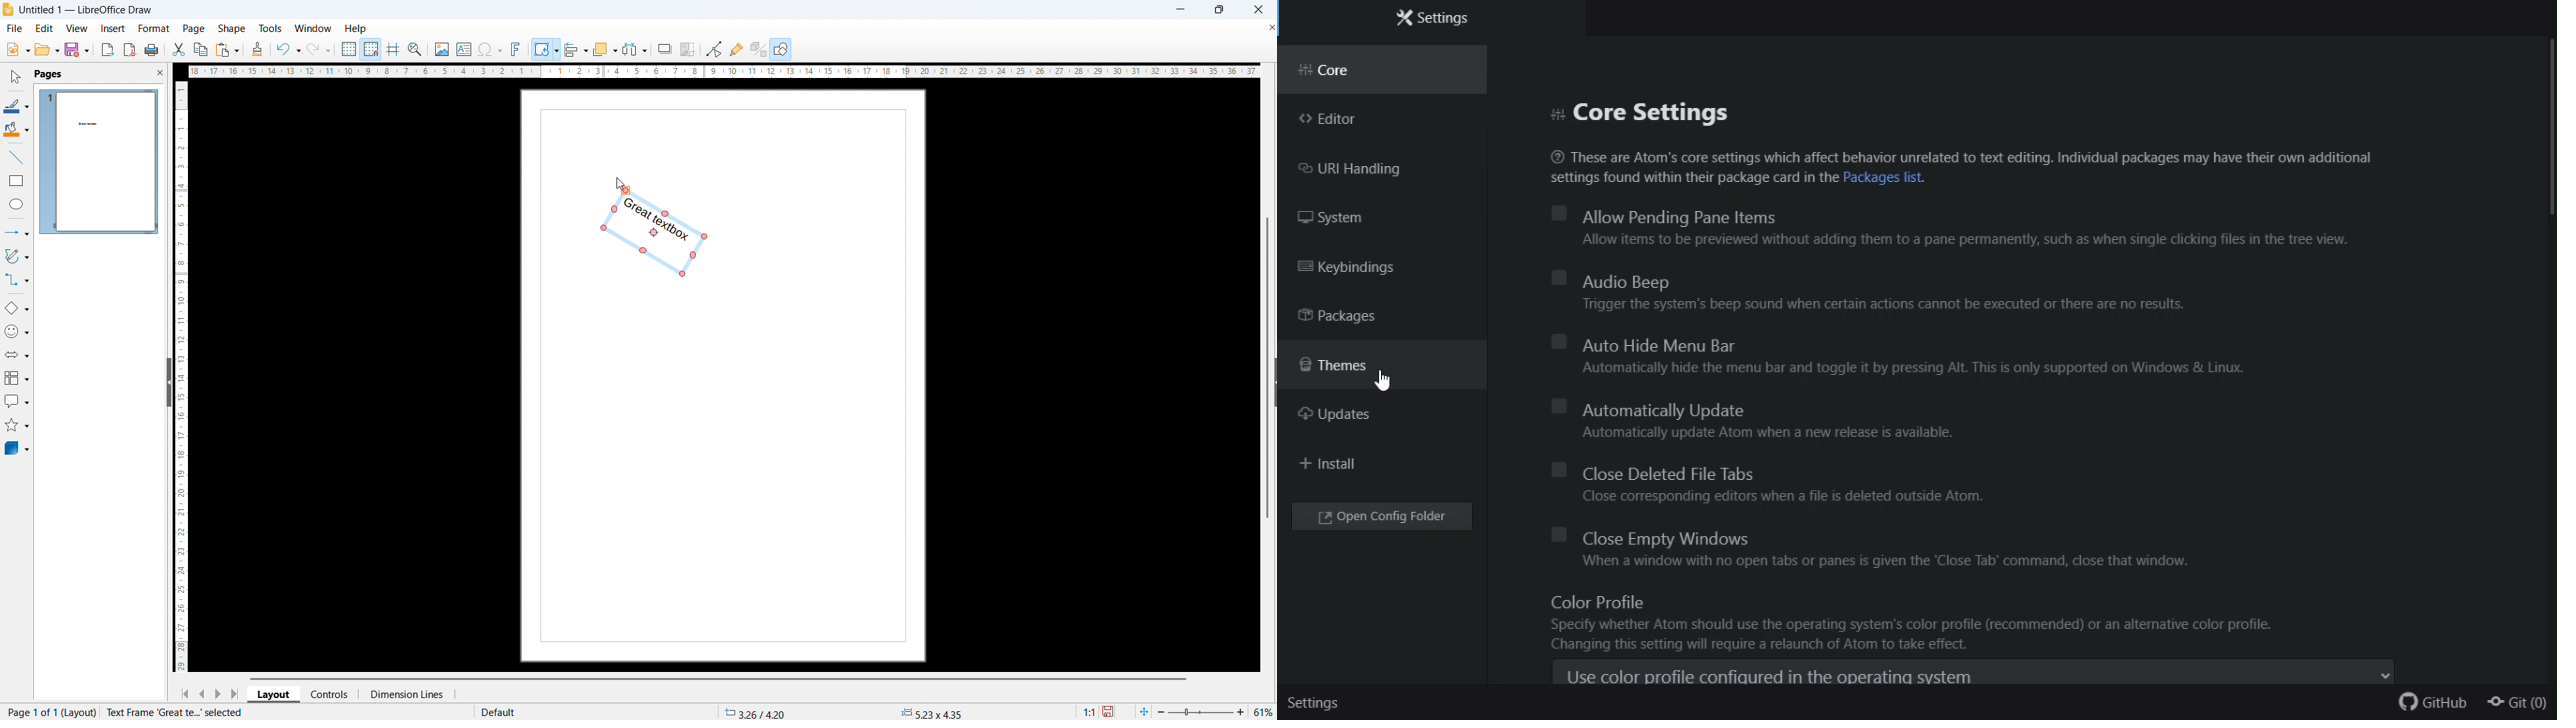 The width and height of the screenshot is (2576, 728). Describe the element at coordinates (227, 50) in the screenshot. I see `paste` at that location.